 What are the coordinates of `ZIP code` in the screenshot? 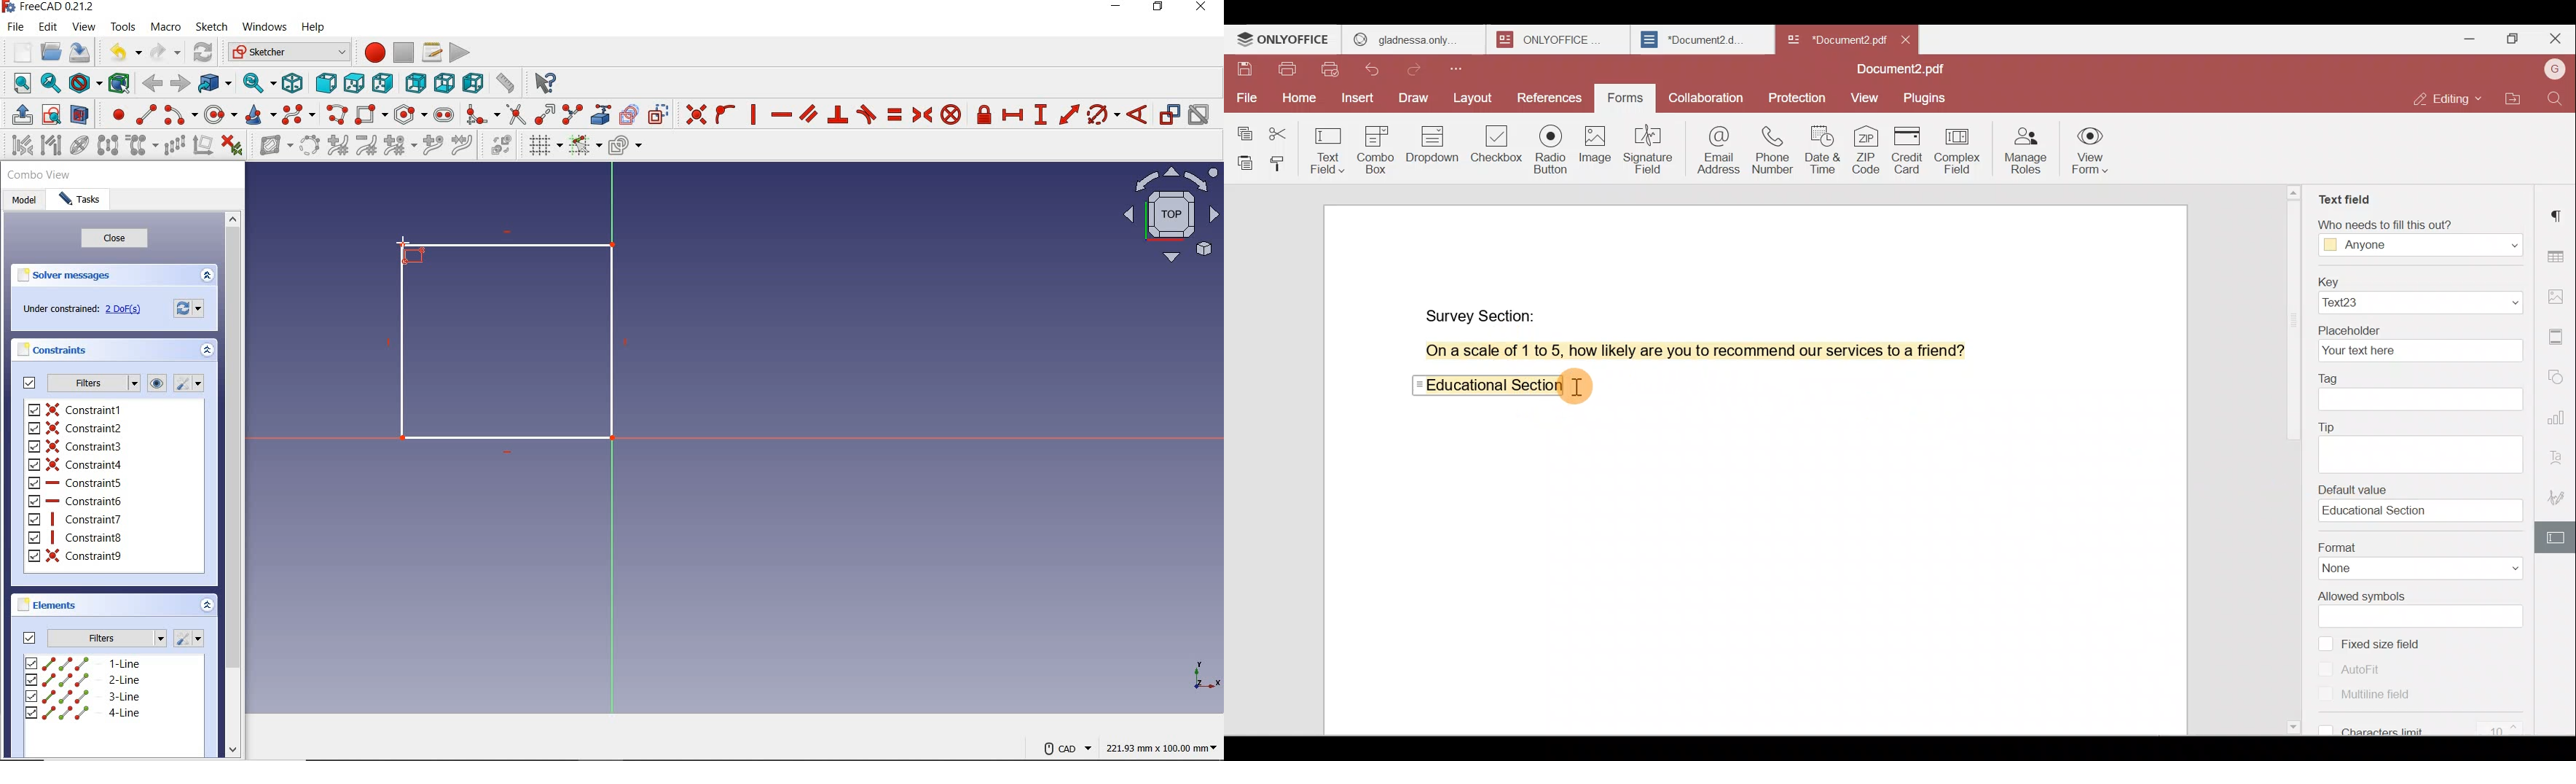 It's located at (1868, 149).